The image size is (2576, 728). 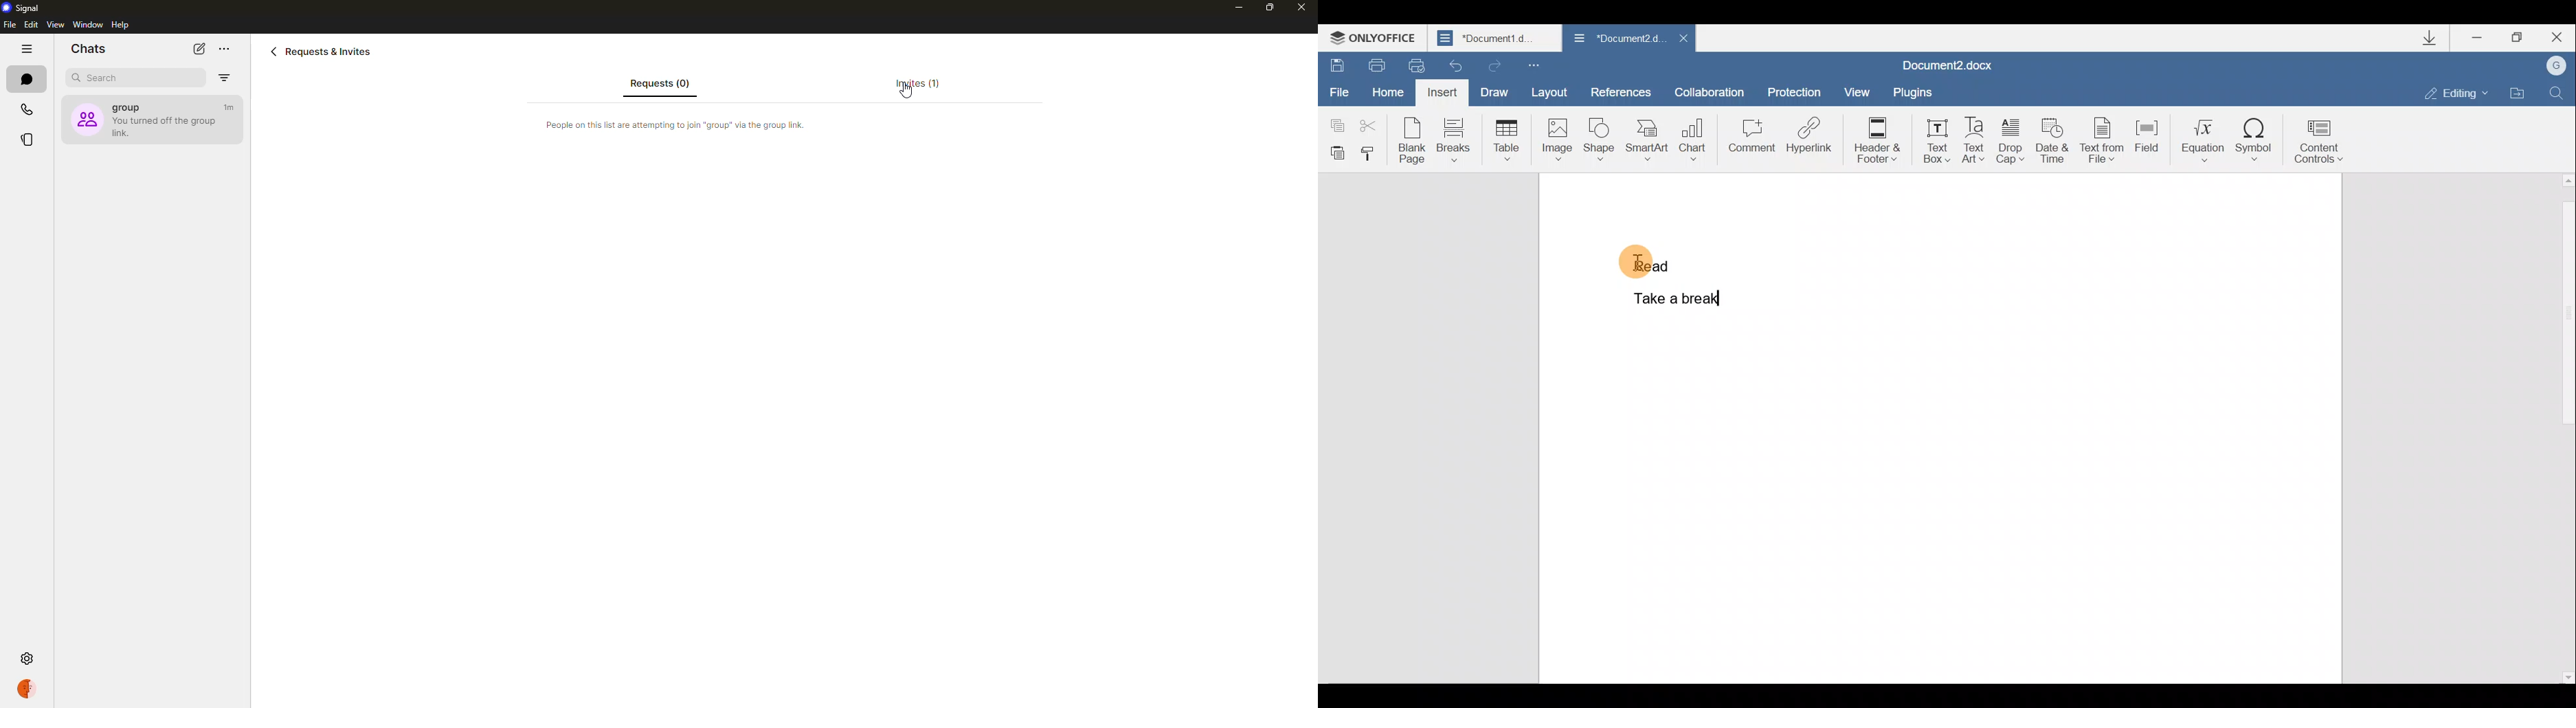 I want to click on Save, so click(x=1336, y=61).